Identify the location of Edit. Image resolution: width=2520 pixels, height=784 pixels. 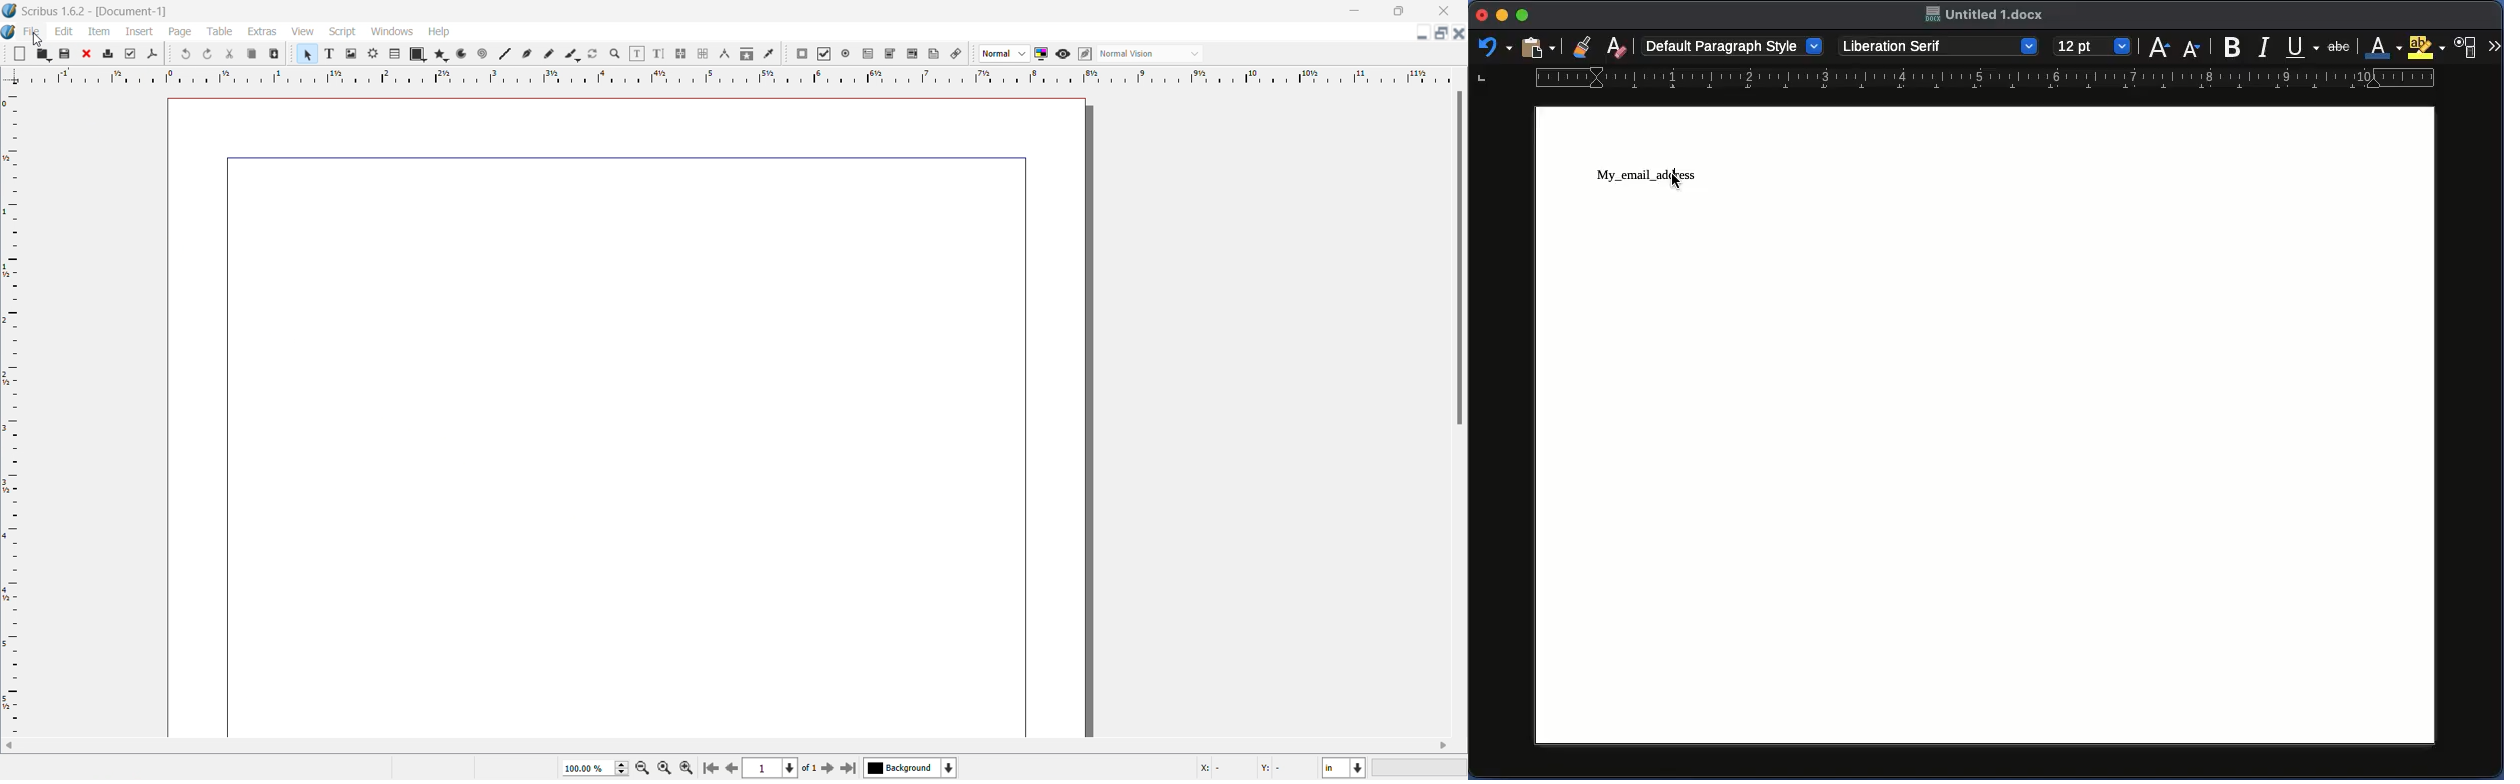
(65, 31).